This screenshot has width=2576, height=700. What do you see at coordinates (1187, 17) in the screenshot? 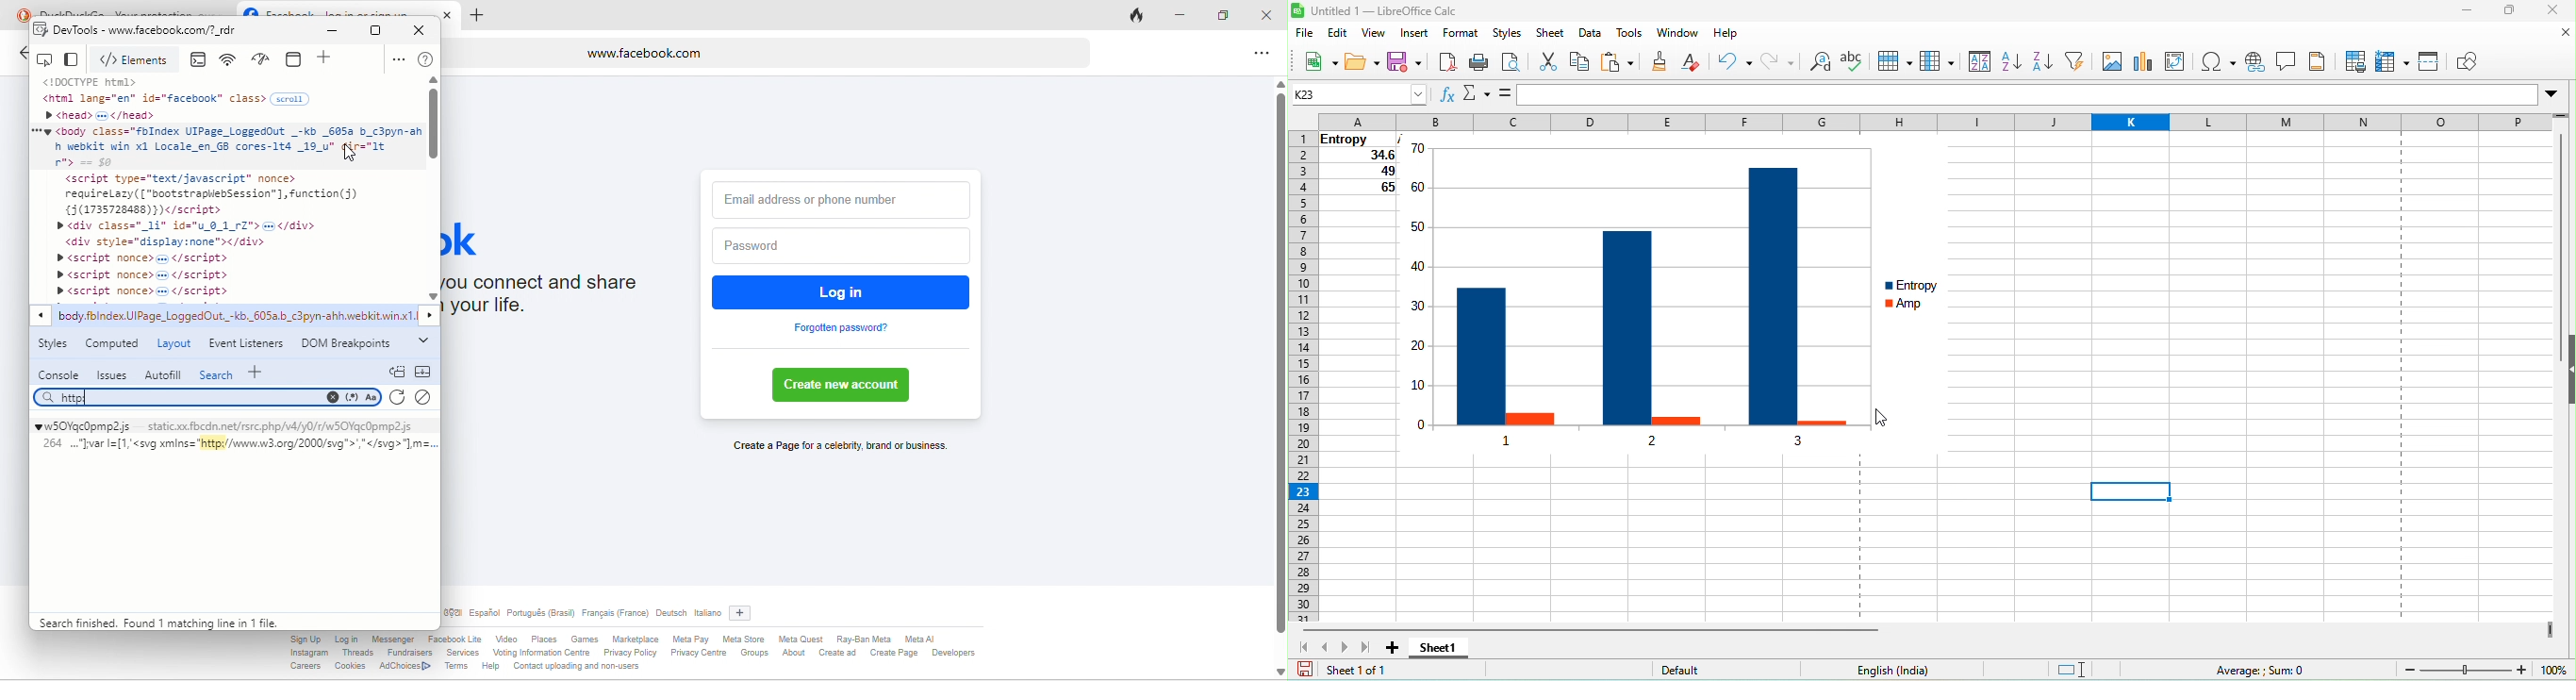
I see `minimize` at bounding box center [1187, 17].